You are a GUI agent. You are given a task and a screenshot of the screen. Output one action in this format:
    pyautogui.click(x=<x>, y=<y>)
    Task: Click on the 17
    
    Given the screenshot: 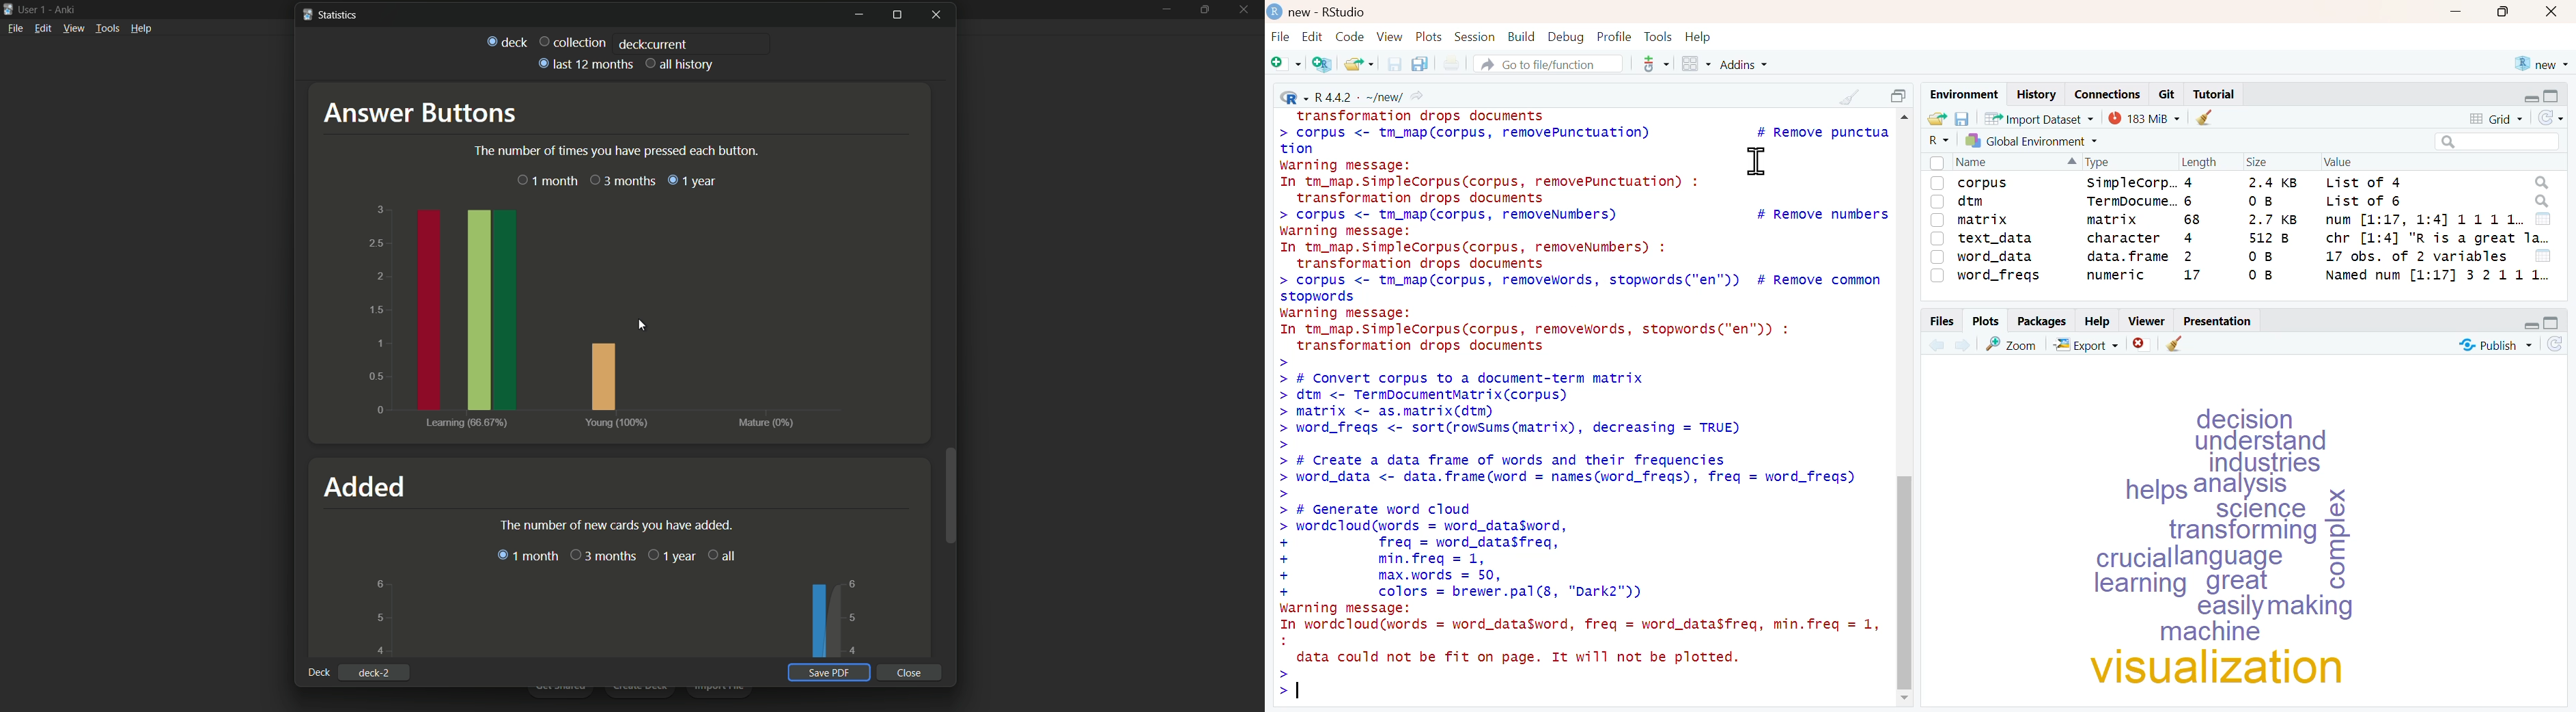 What is the action you would take?
    pyautogui.click(x=2191, y=276)
    